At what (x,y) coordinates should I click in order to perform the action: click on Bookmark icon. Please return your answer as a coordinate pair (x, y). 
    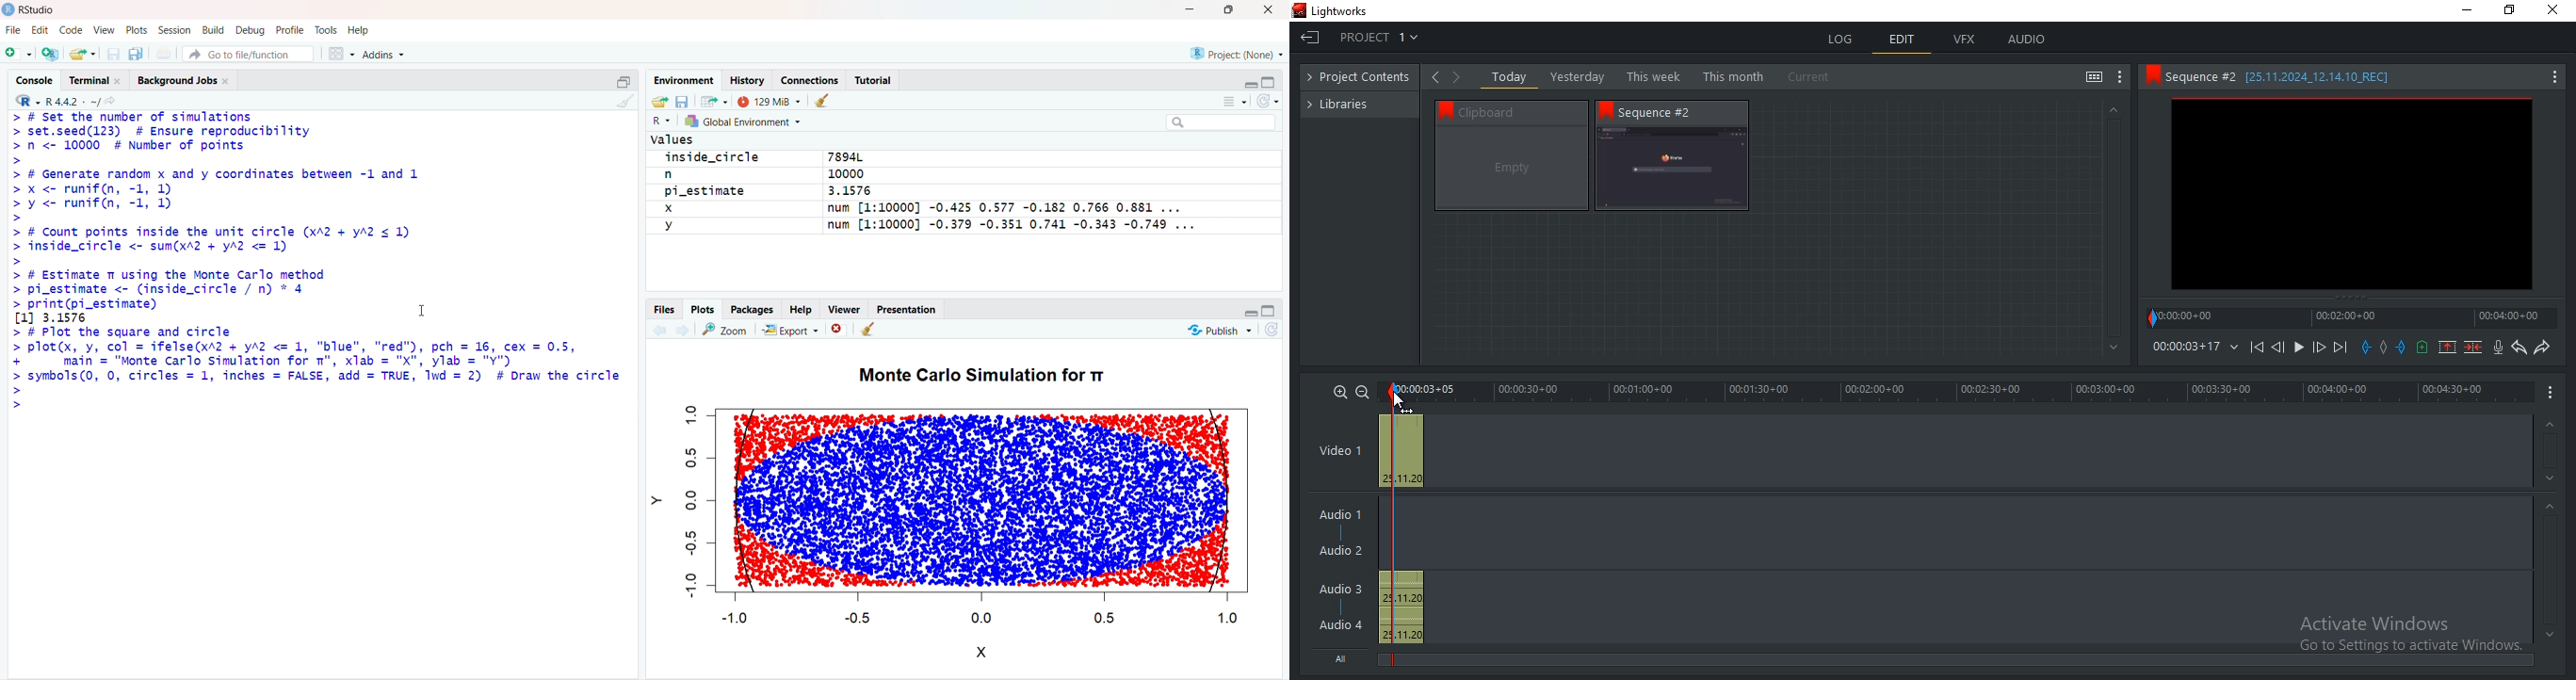
    Looking at the image, I should click on (1606, 110).